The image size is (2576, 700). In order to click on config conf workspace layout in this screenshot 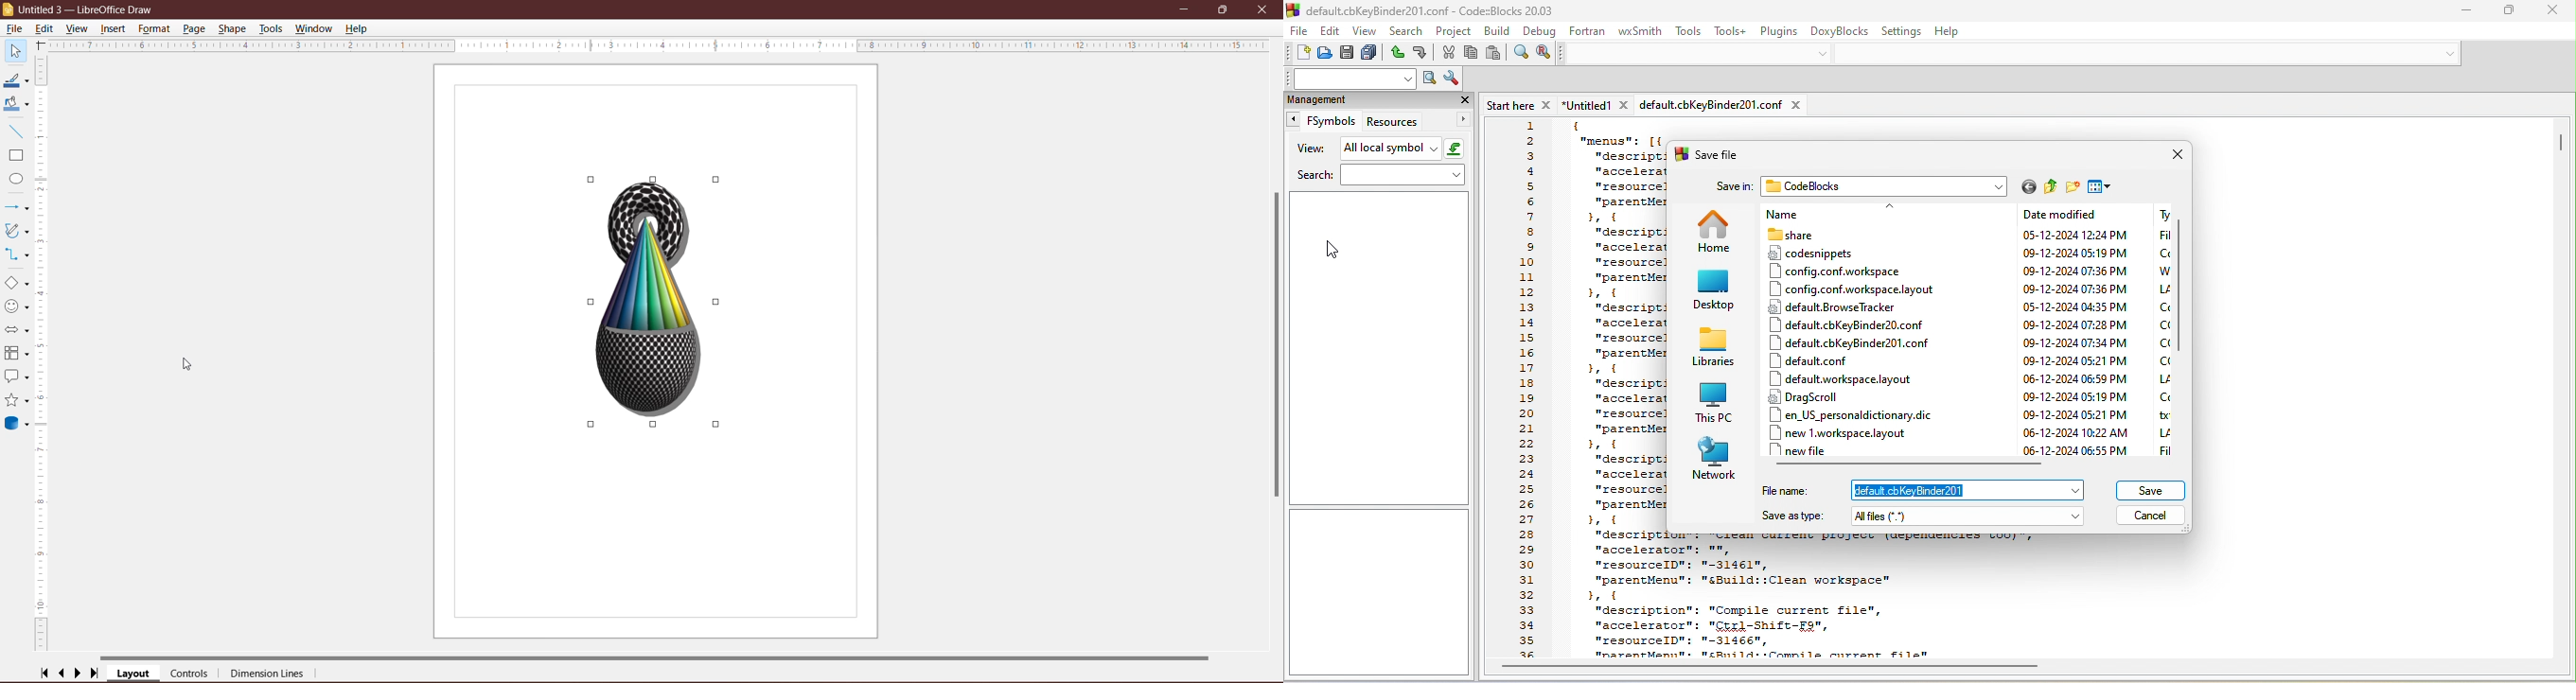, I will do `click(1847, 289)`.